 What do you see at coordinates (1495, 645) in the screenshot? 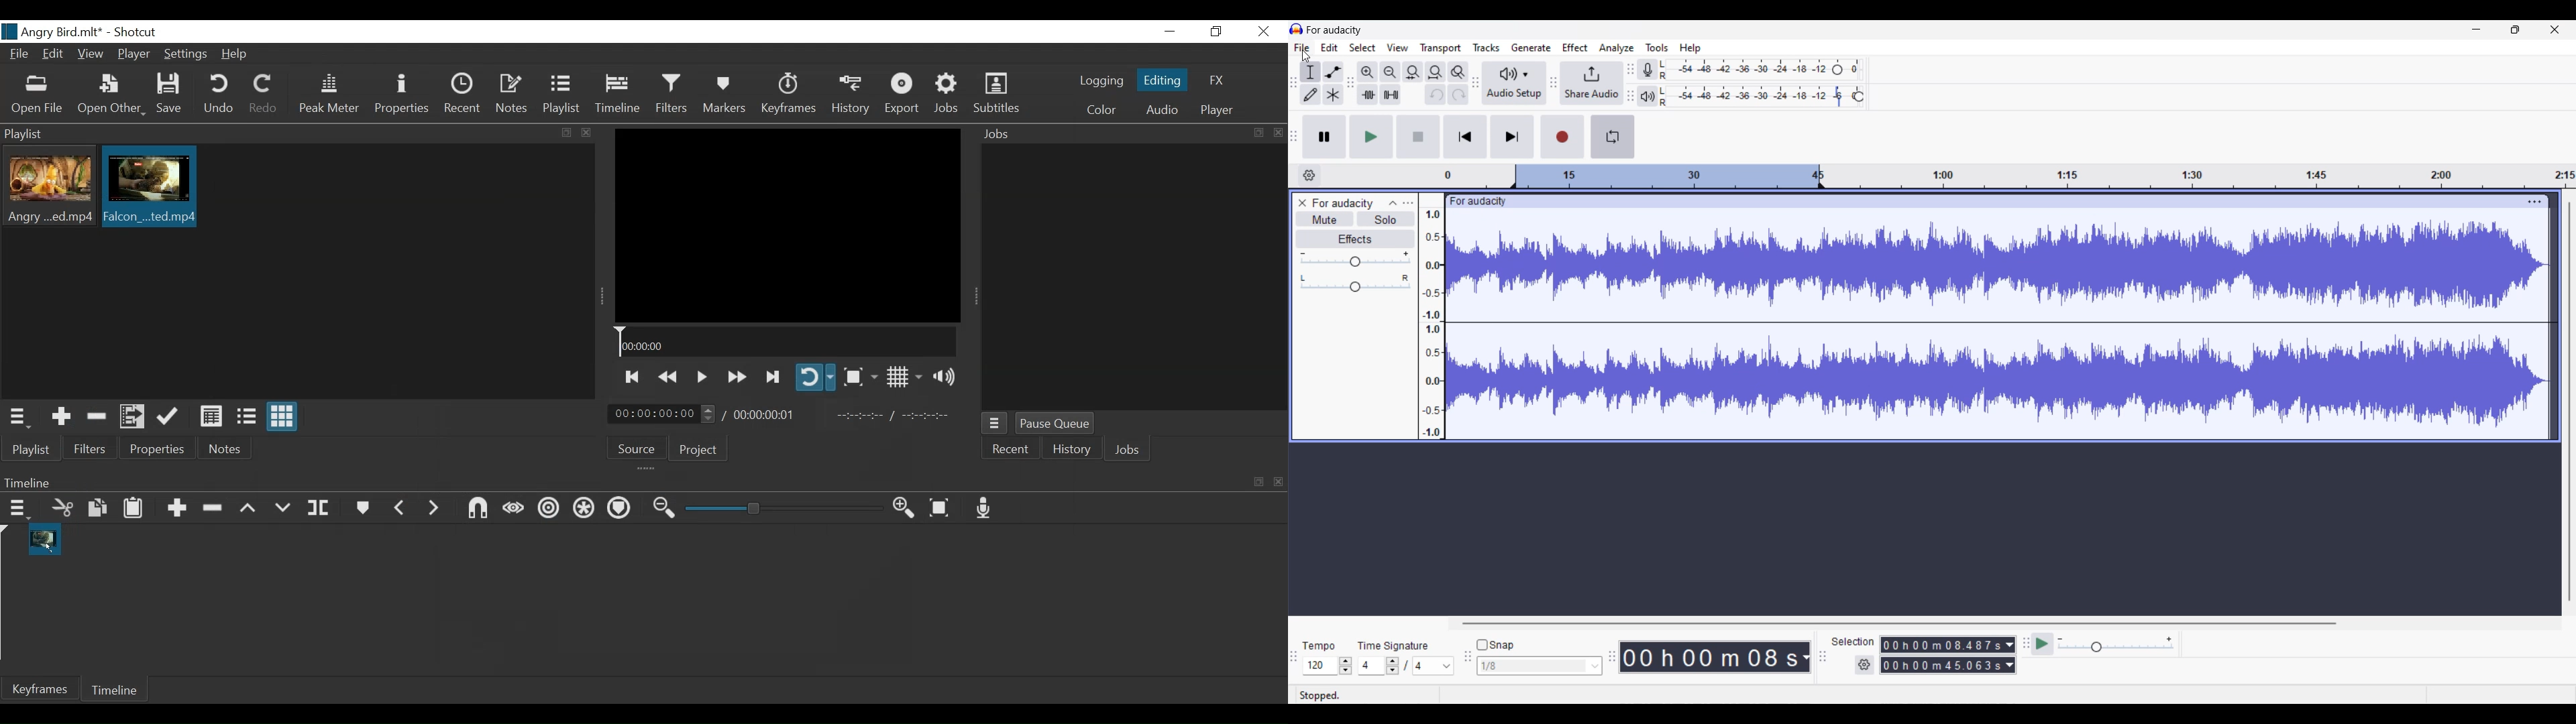
I see `Toggle for snap` at bounding box center [1495, 645].